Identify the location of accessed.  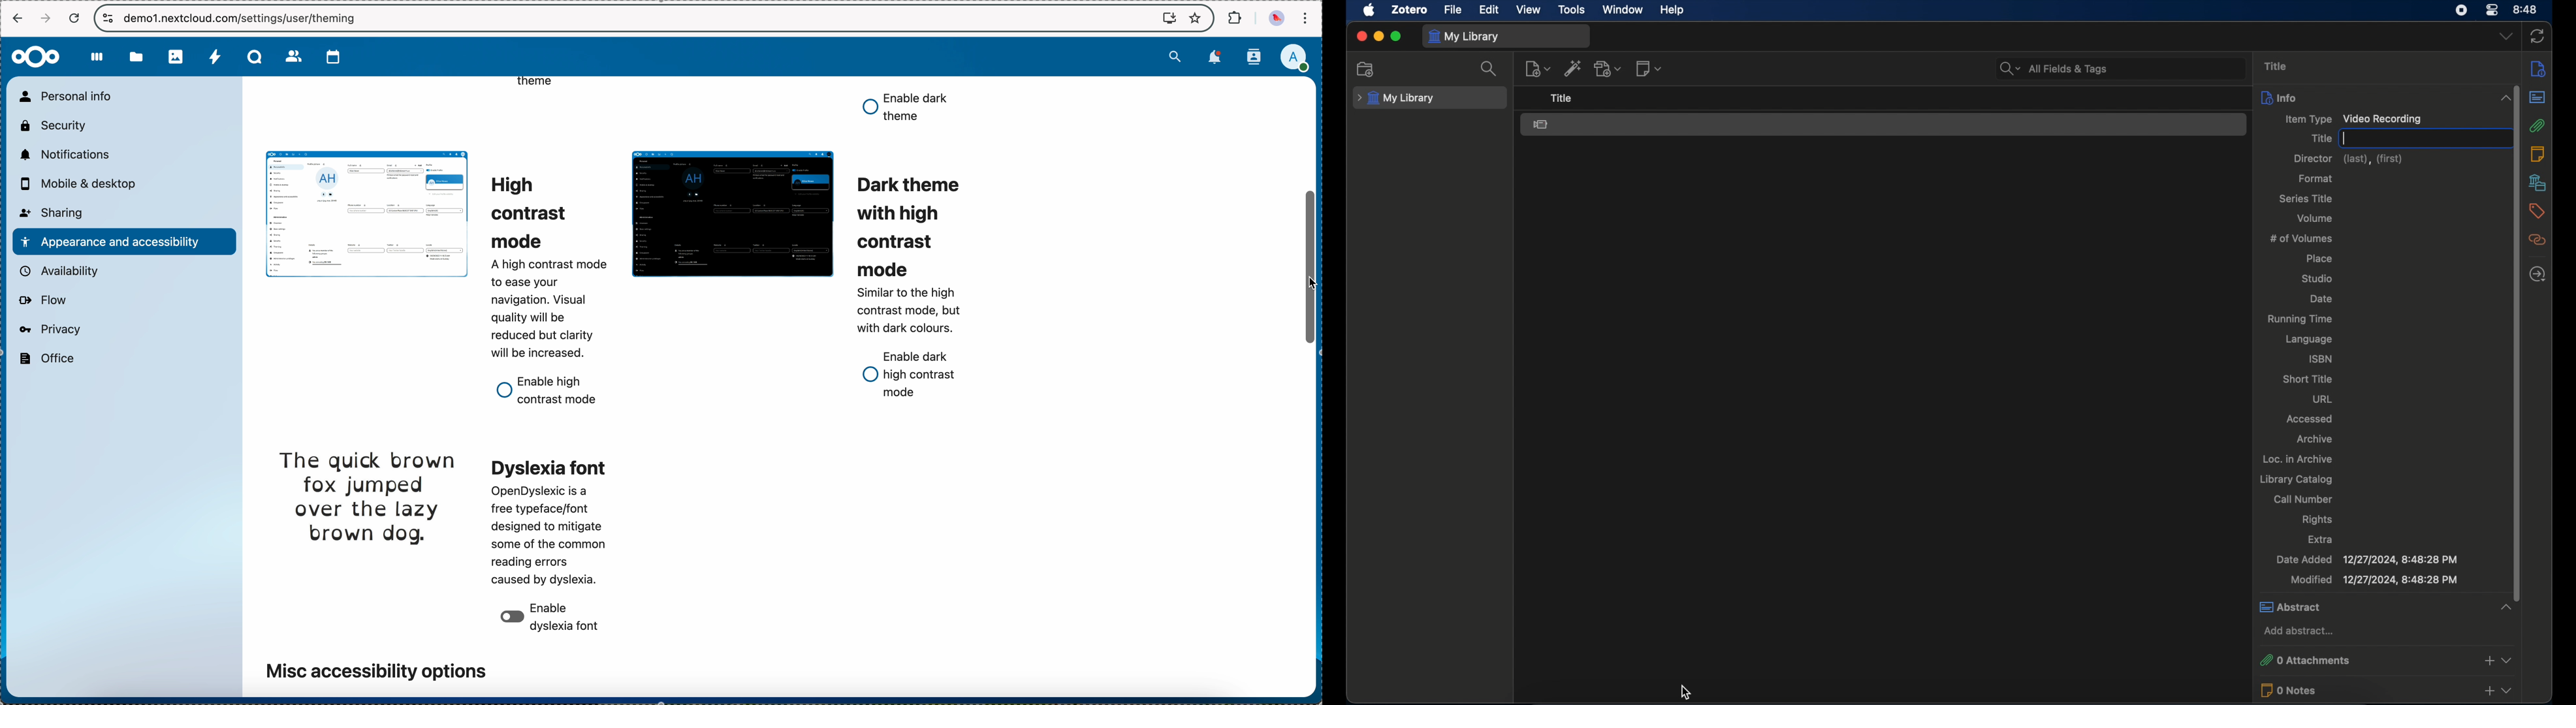
(2311, 418).